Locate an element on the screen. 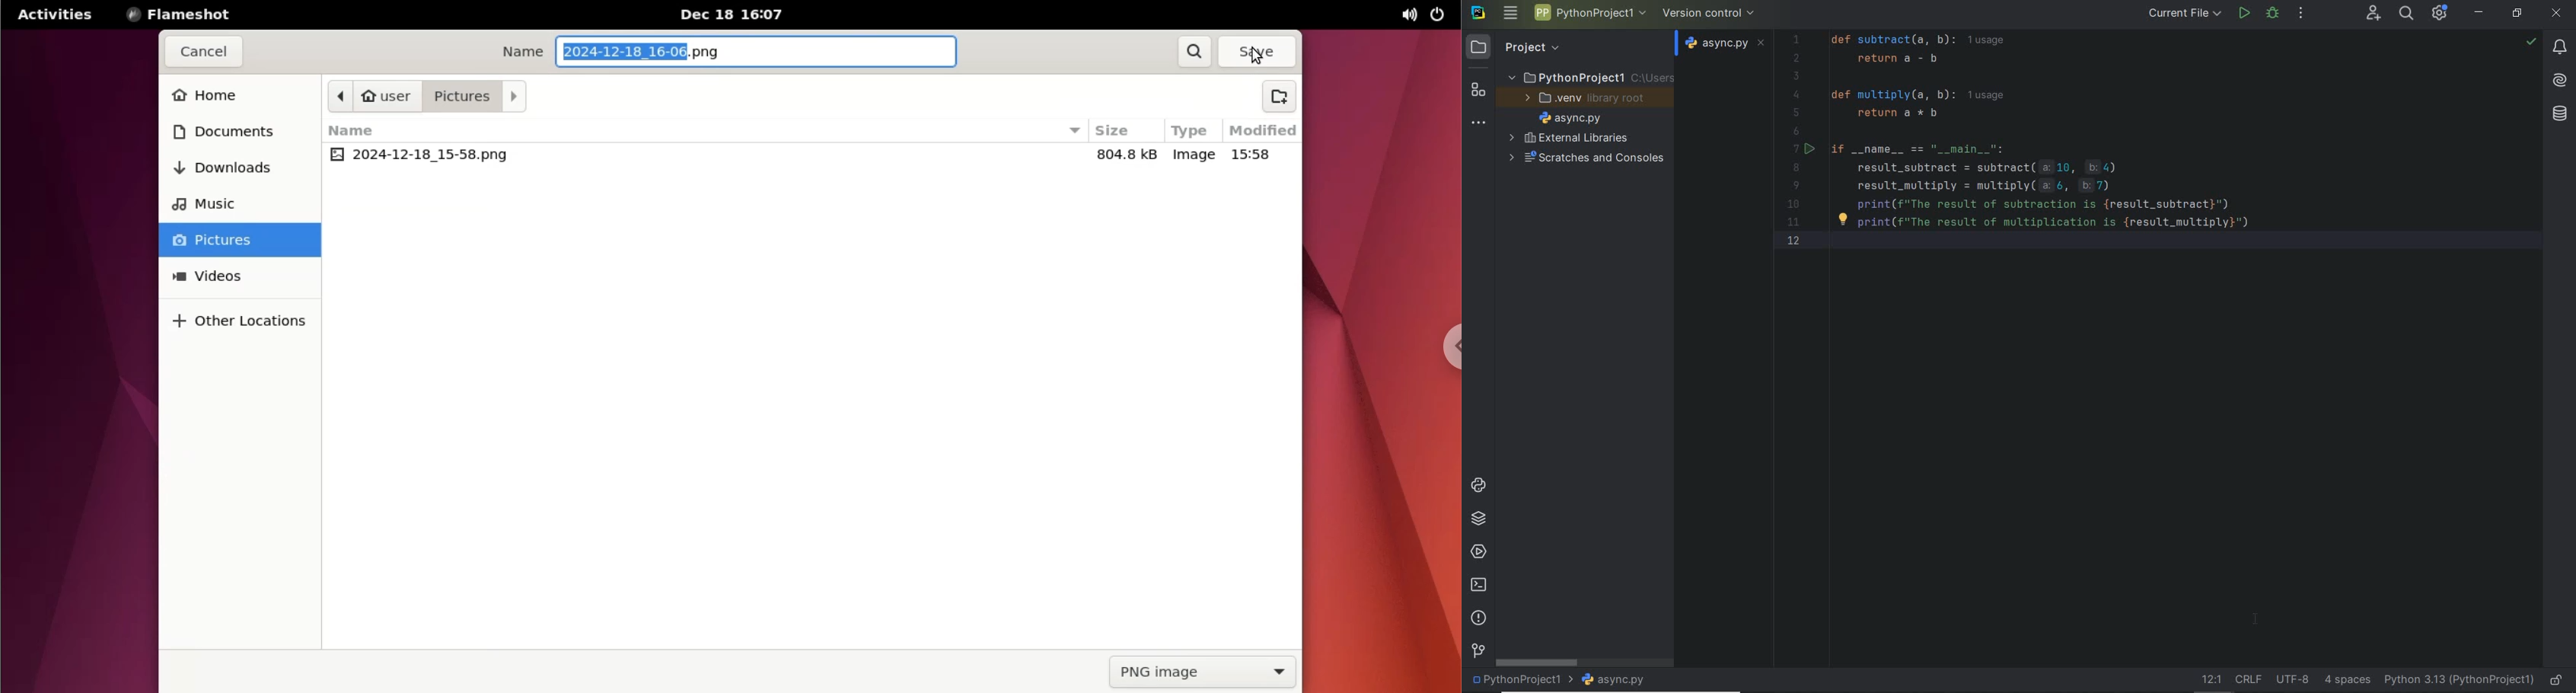 The height and width of the screenshot is (700, 2576). date and time is located at coordinates (742, 15).